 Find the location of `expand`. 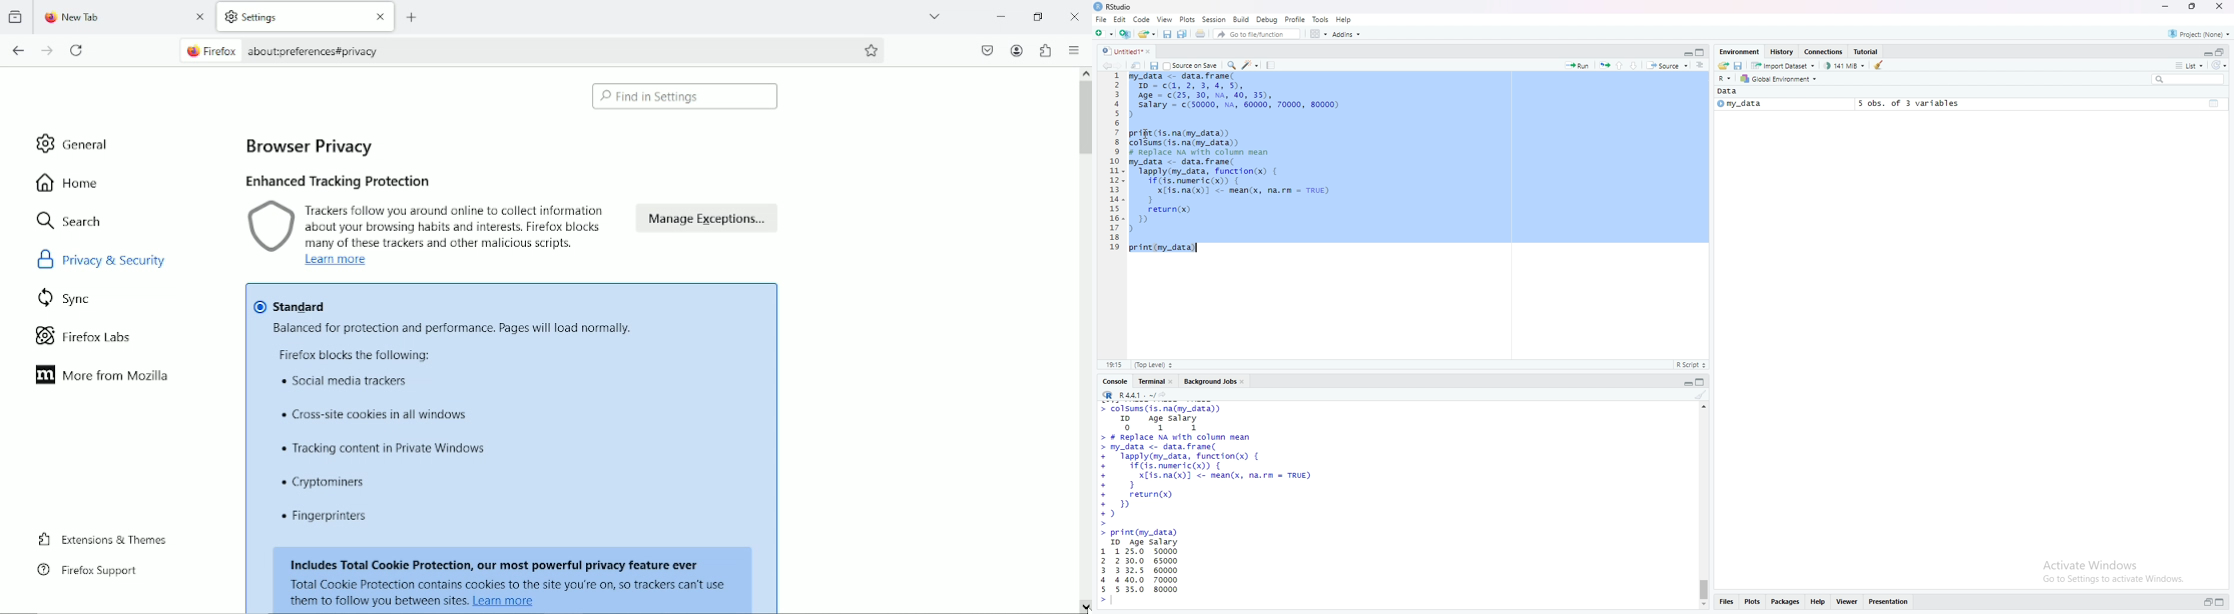

expand is located at coordinates (2206, 54).